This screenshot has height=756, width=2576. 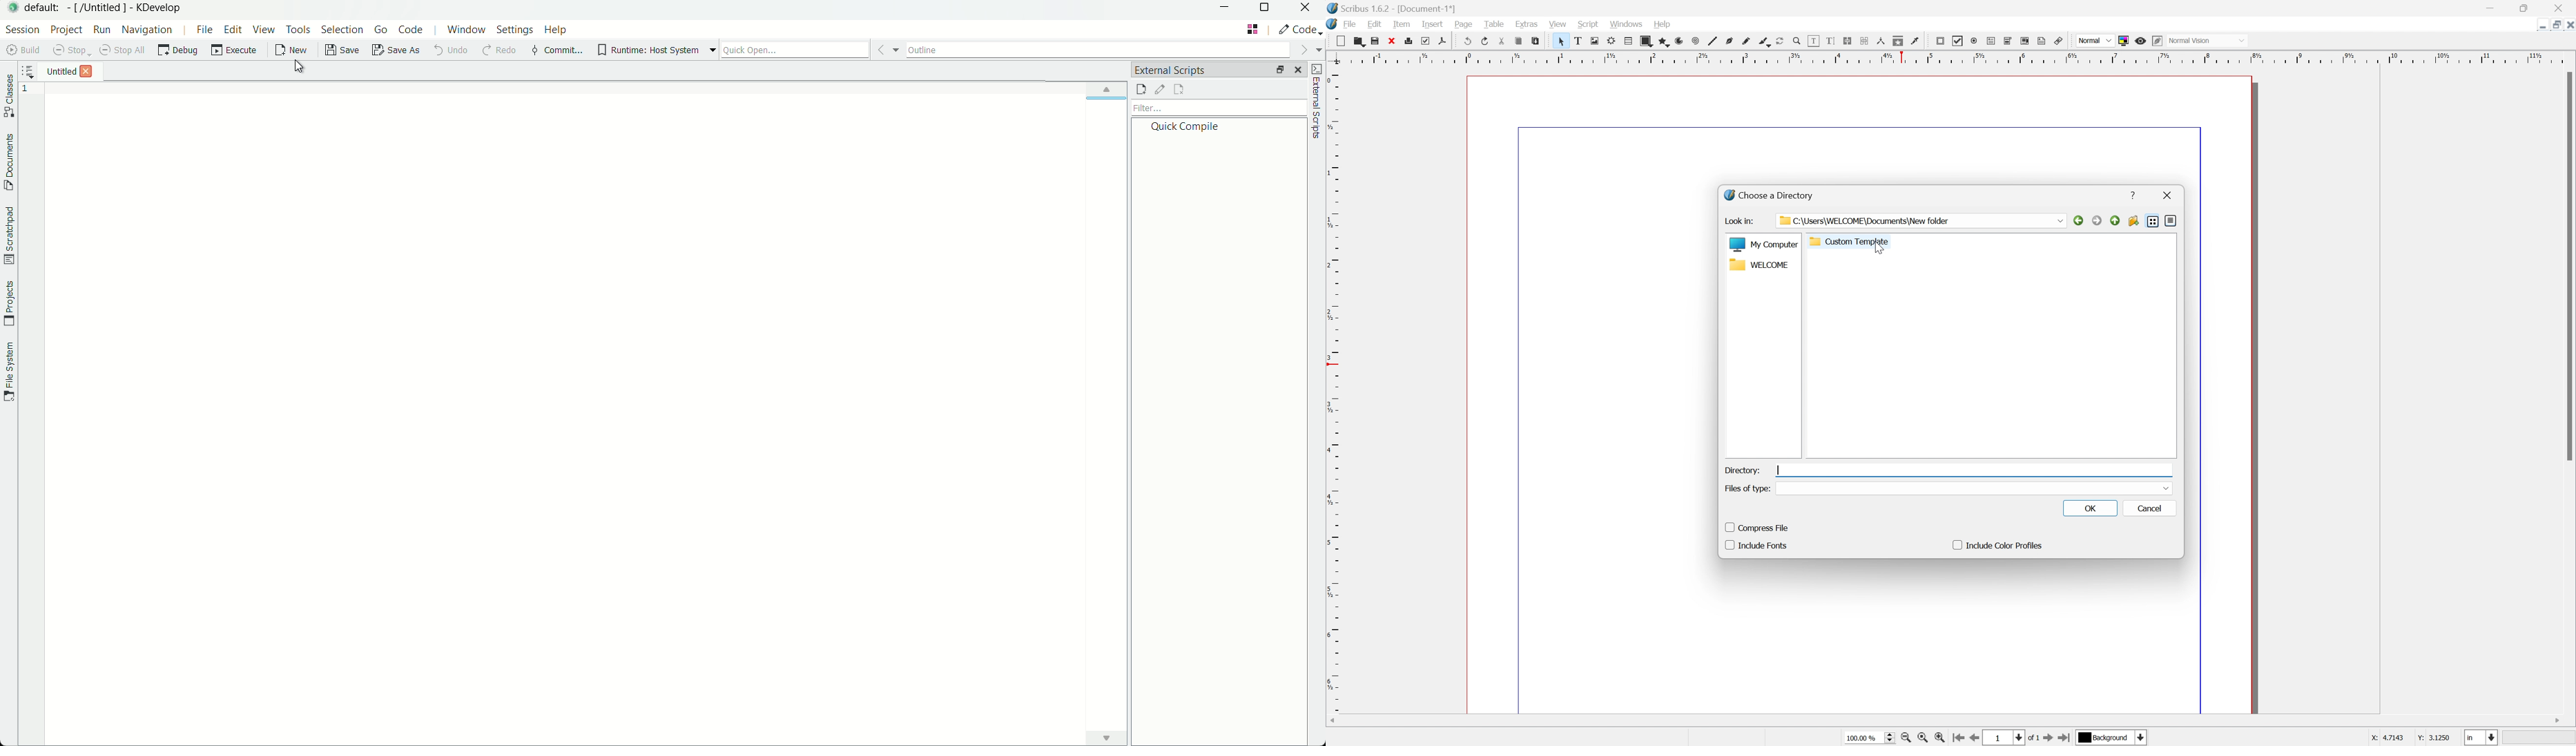 What do you see at coordinates (2492, 8) in the screenshot?
I see `Minimize` at bounding box center [2492, 8].